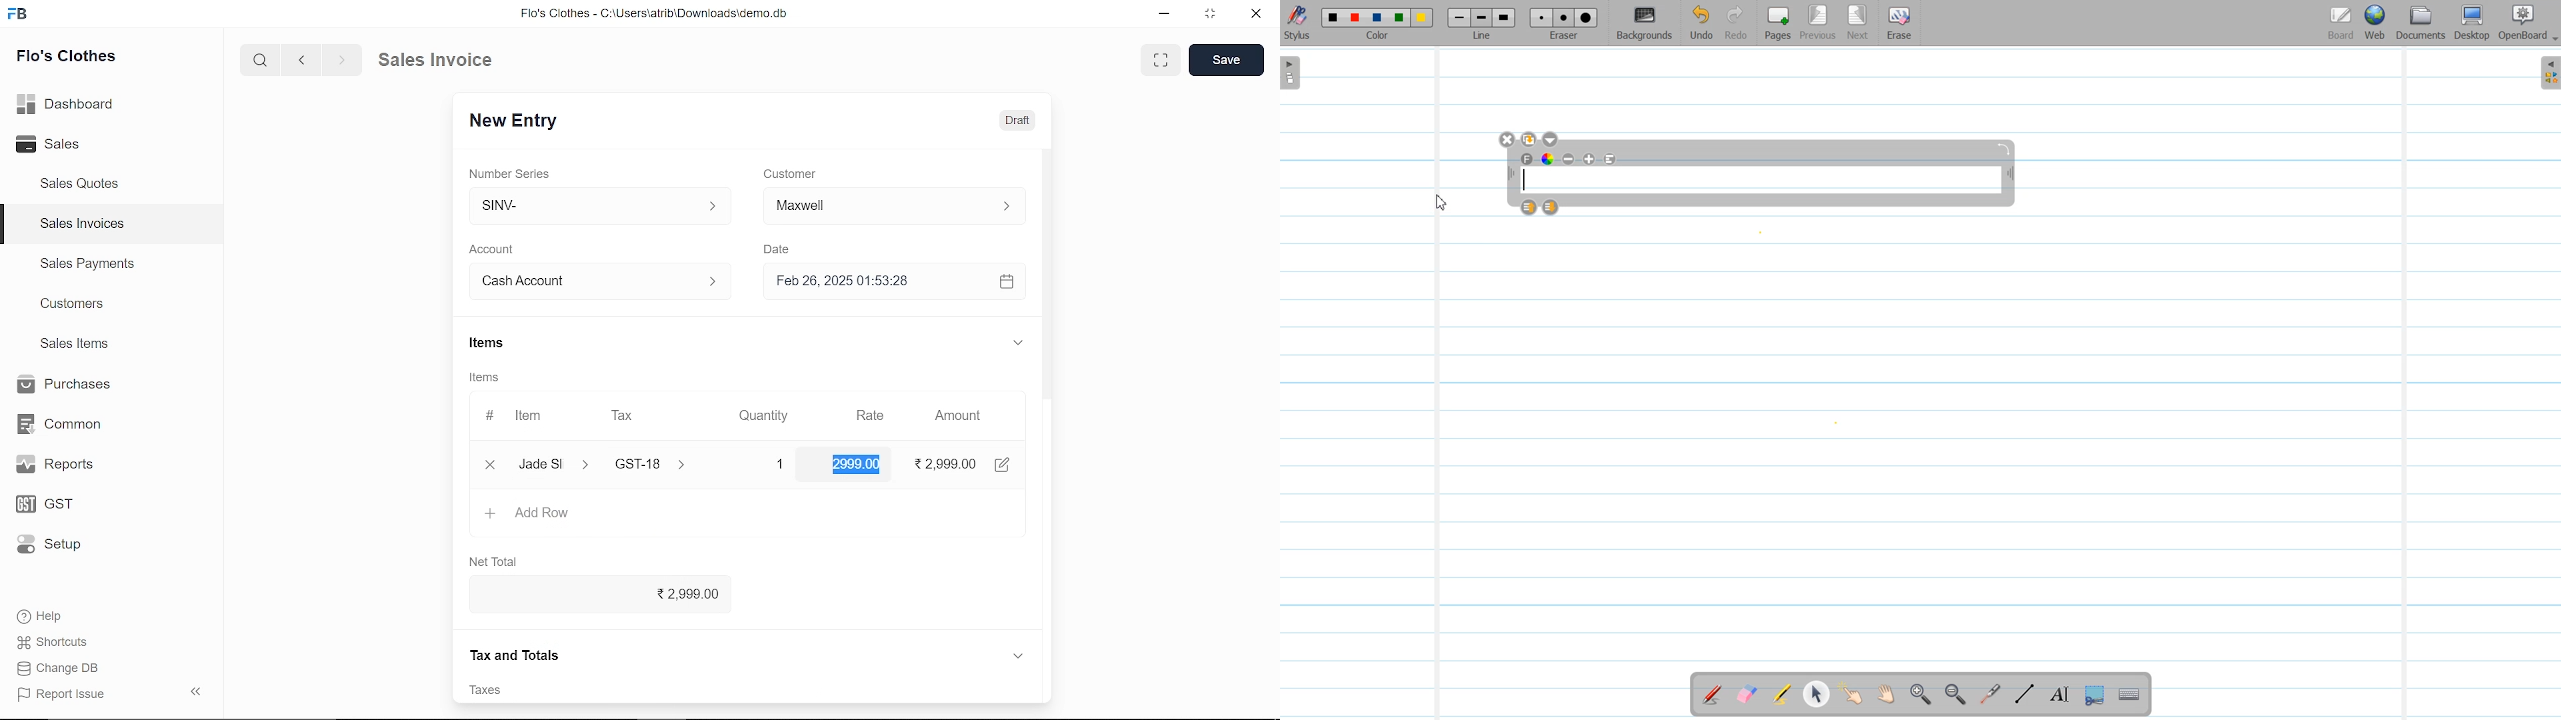 This screenshot has height=728, width=2576. What do you see at coordinates (496, 558) in the screenshot?
I see `Net Total` at bounding box center [496, 558].